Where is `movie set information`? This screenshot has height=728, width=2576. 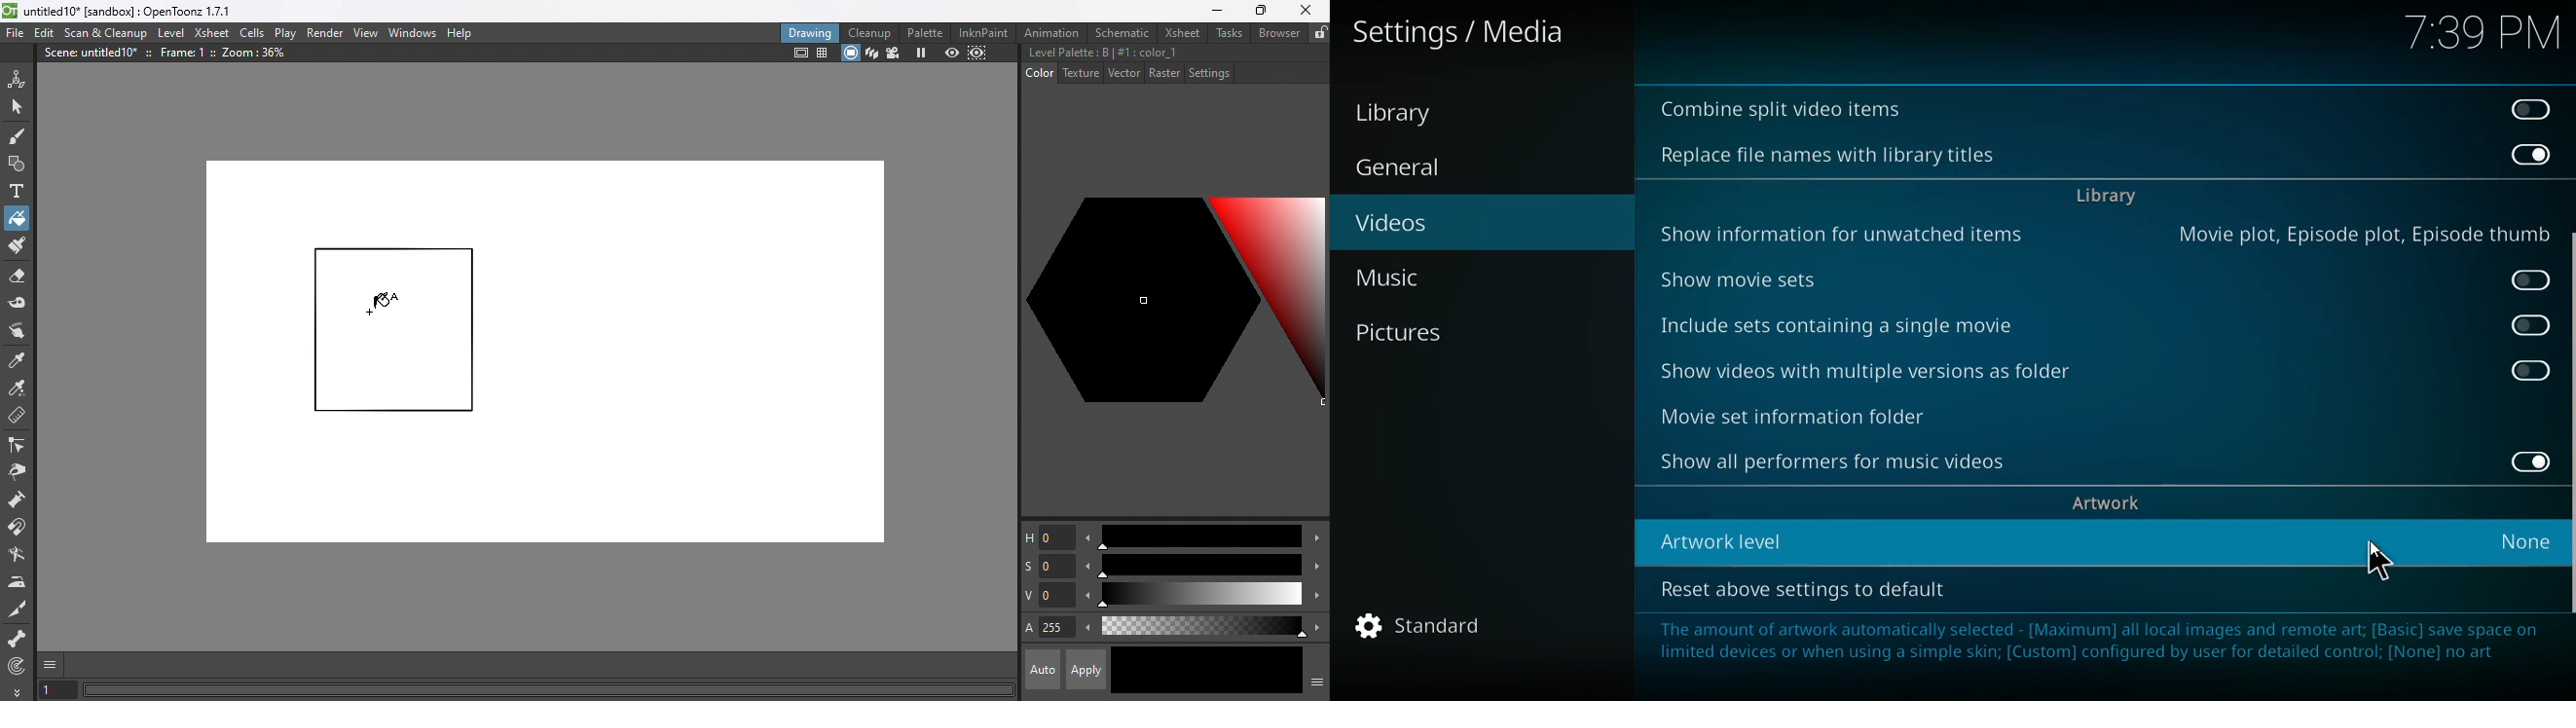
movie set information is located at coordinates (1847, 413).